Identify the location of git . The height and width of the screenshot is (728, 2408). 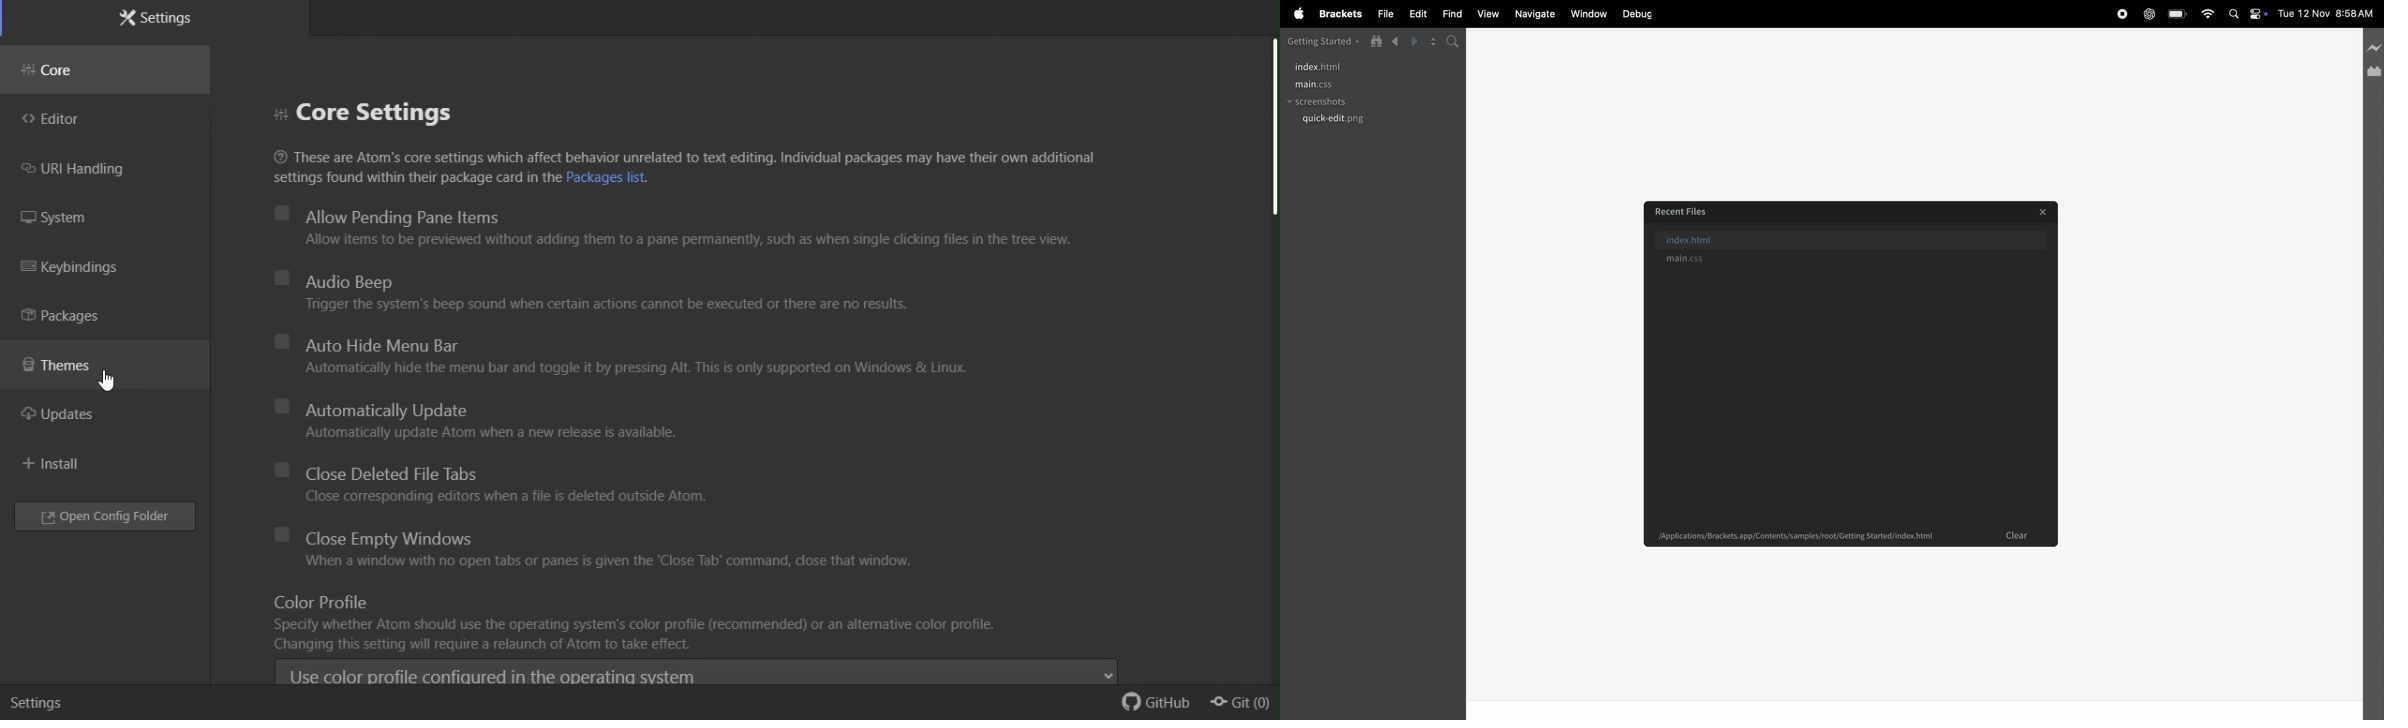
(1246, 702).